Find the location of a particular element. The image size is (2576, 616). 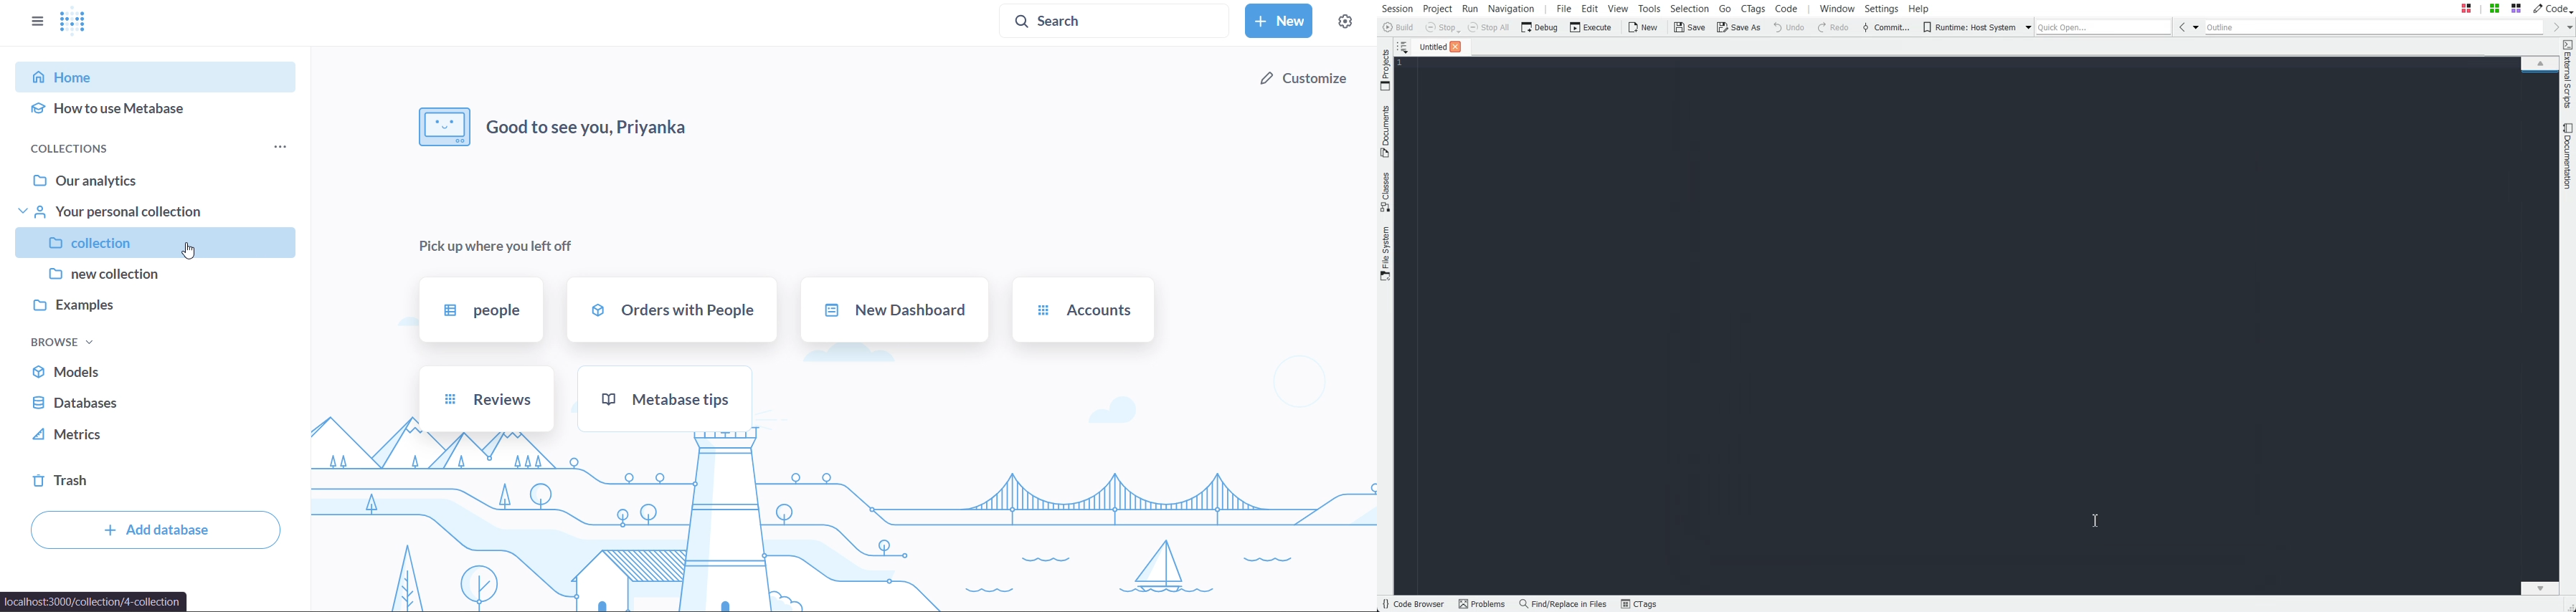

Runtime: Host System is located at coordinates (1969, 27).